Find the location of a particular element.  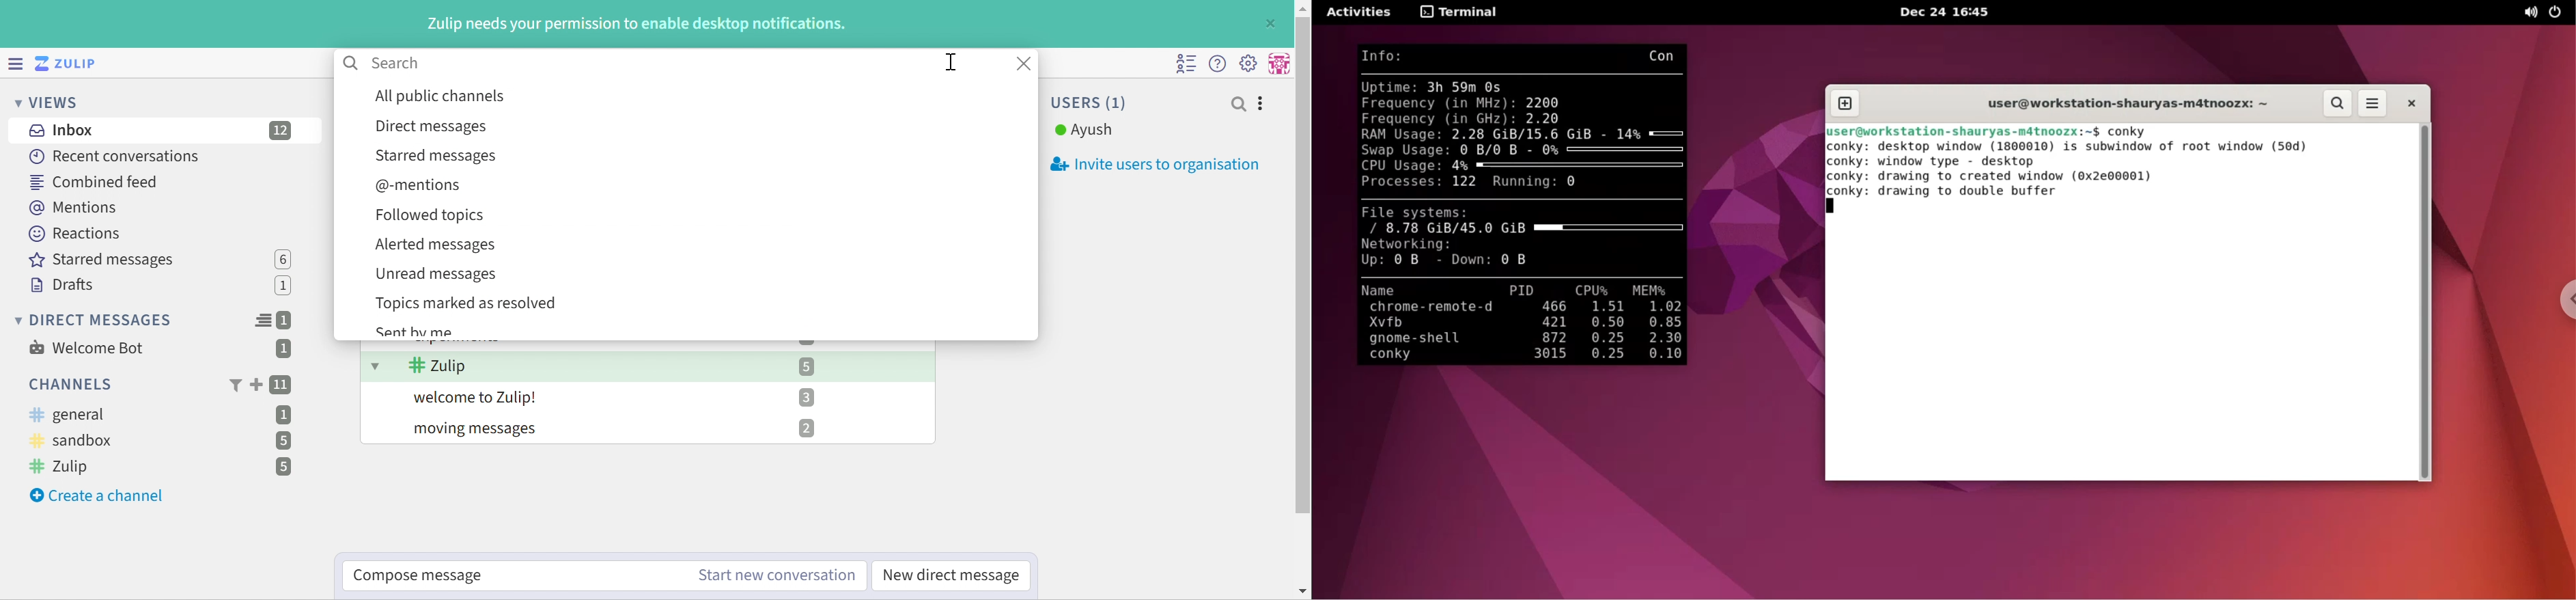

Sent by me is located at coordinates (417, 331).